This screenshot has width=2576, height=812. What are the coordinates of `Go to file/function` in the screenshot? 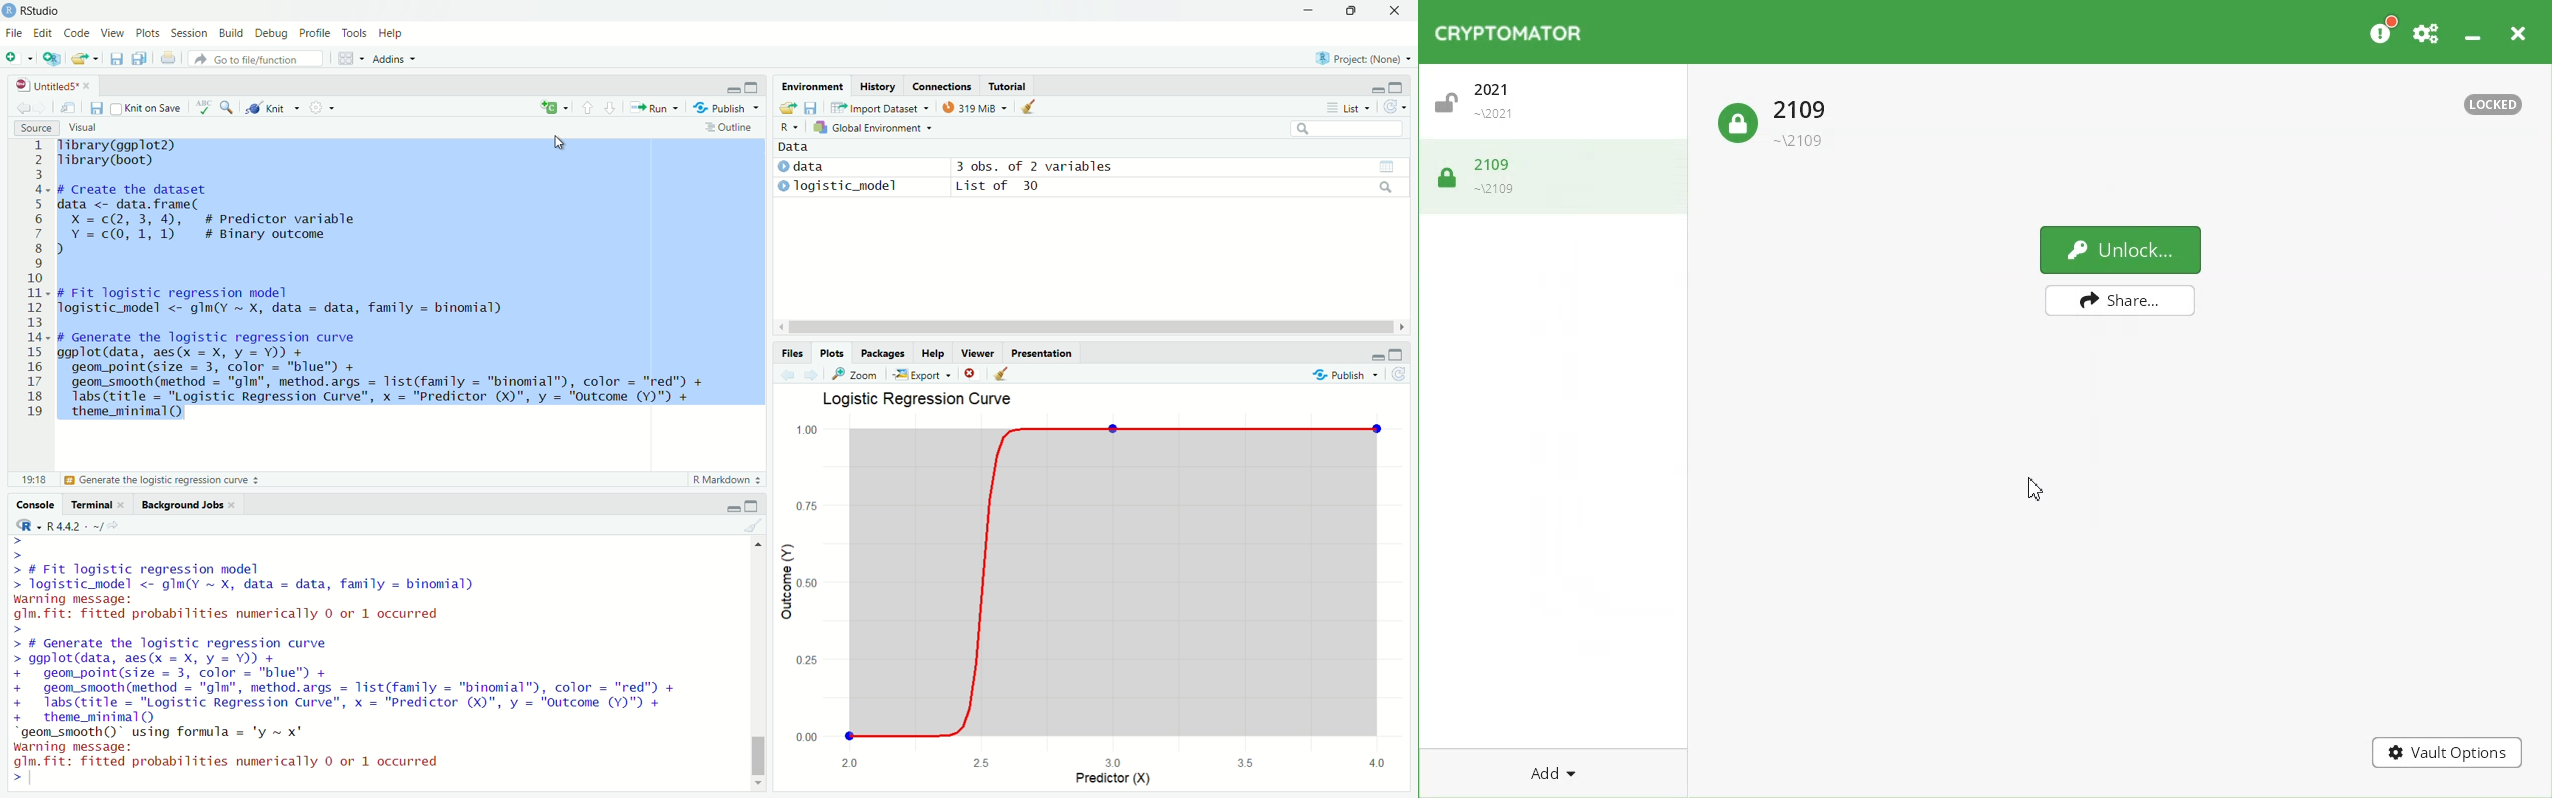 It's located at (256, 58).